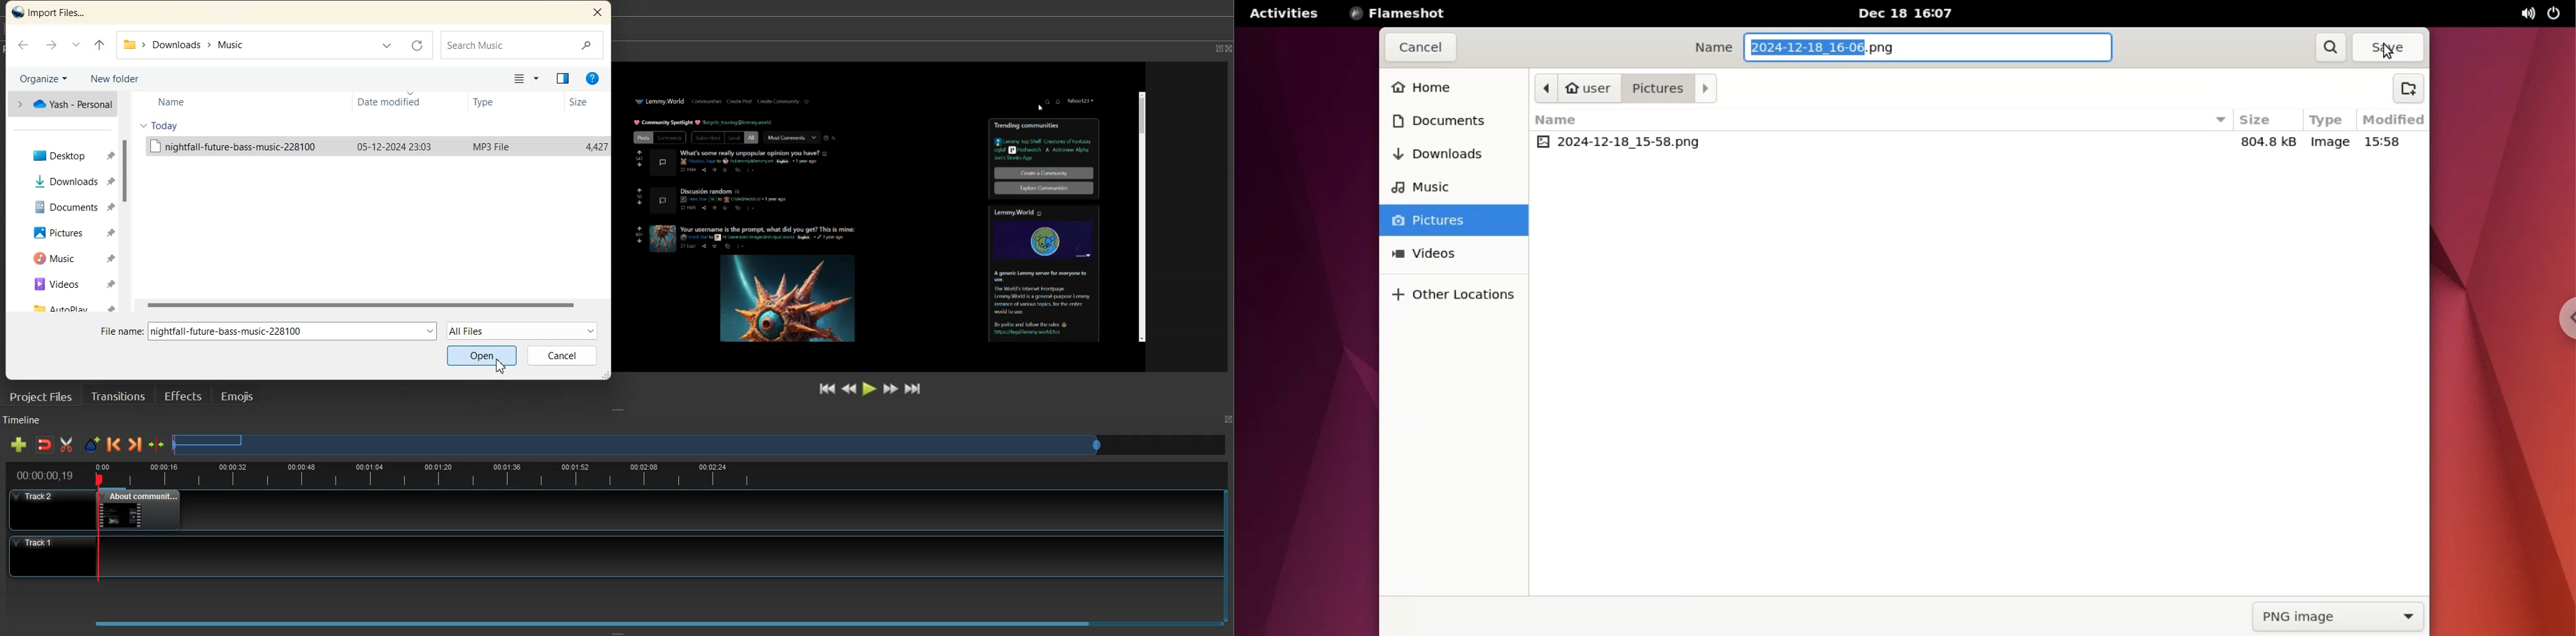 This screenshot has height=644, width=2576. I want to click on sort by size, so click(2221, 120).